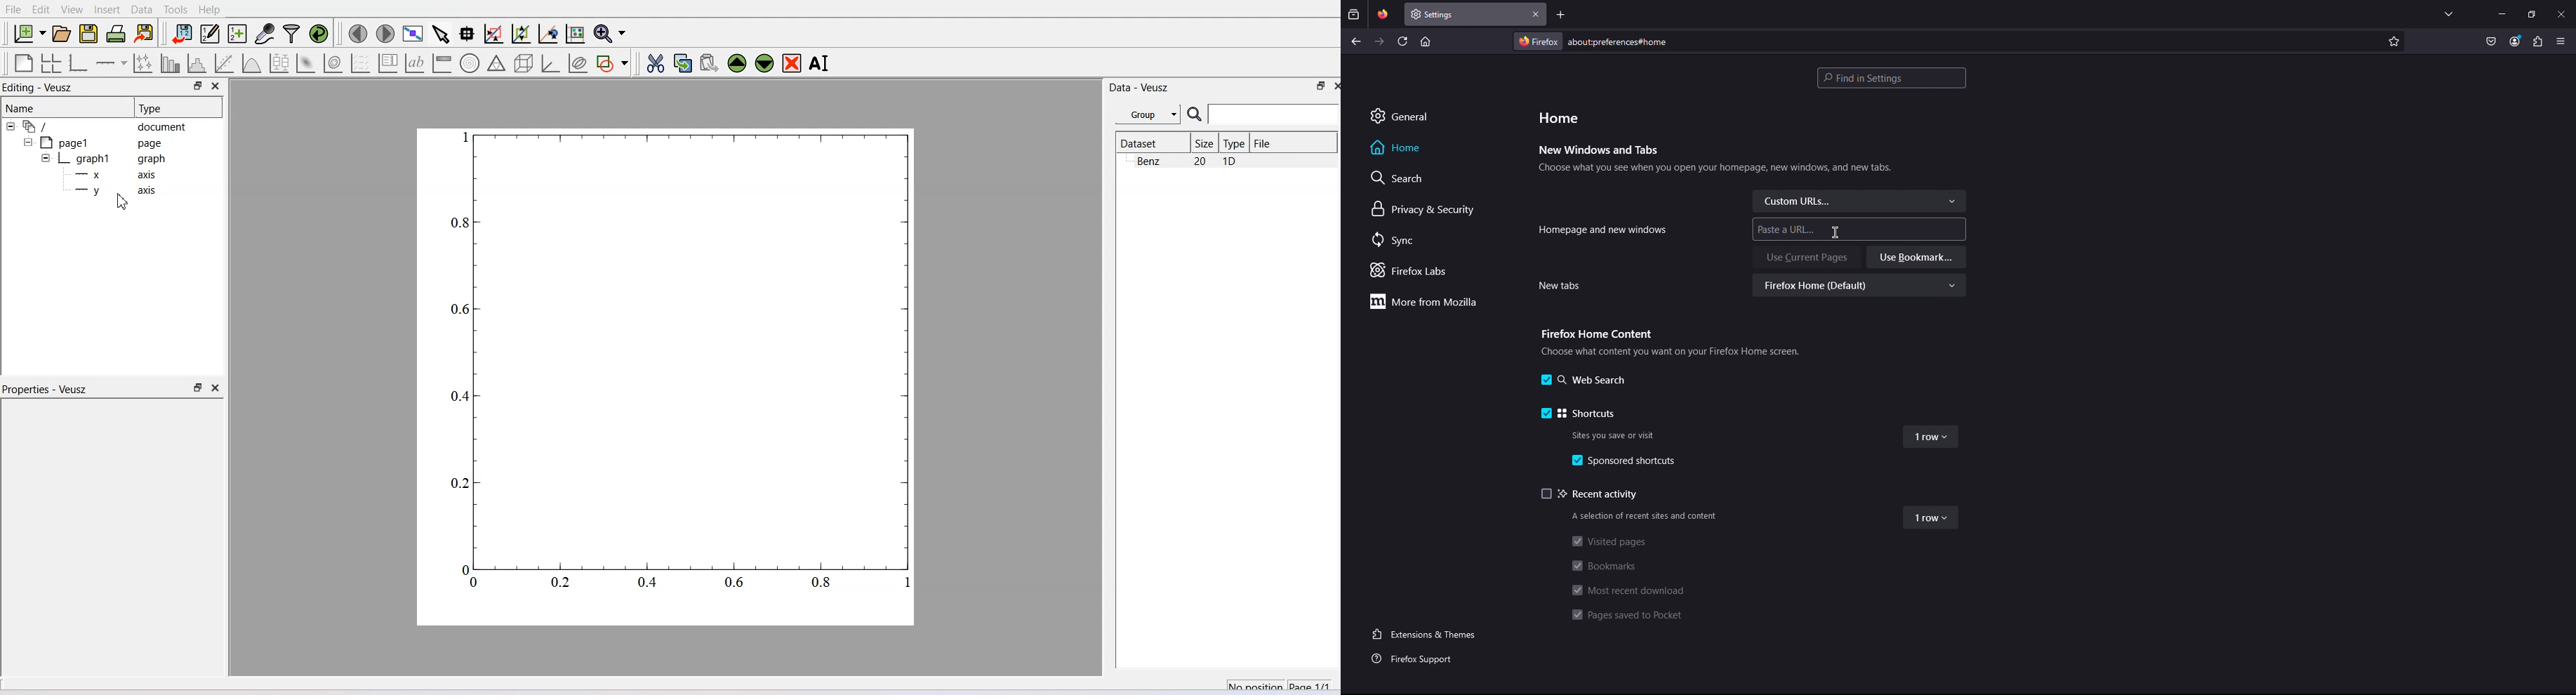 Image resolution: width=2576 pixels, height=700 pixels. I want to click on Type, so click(178, 107).